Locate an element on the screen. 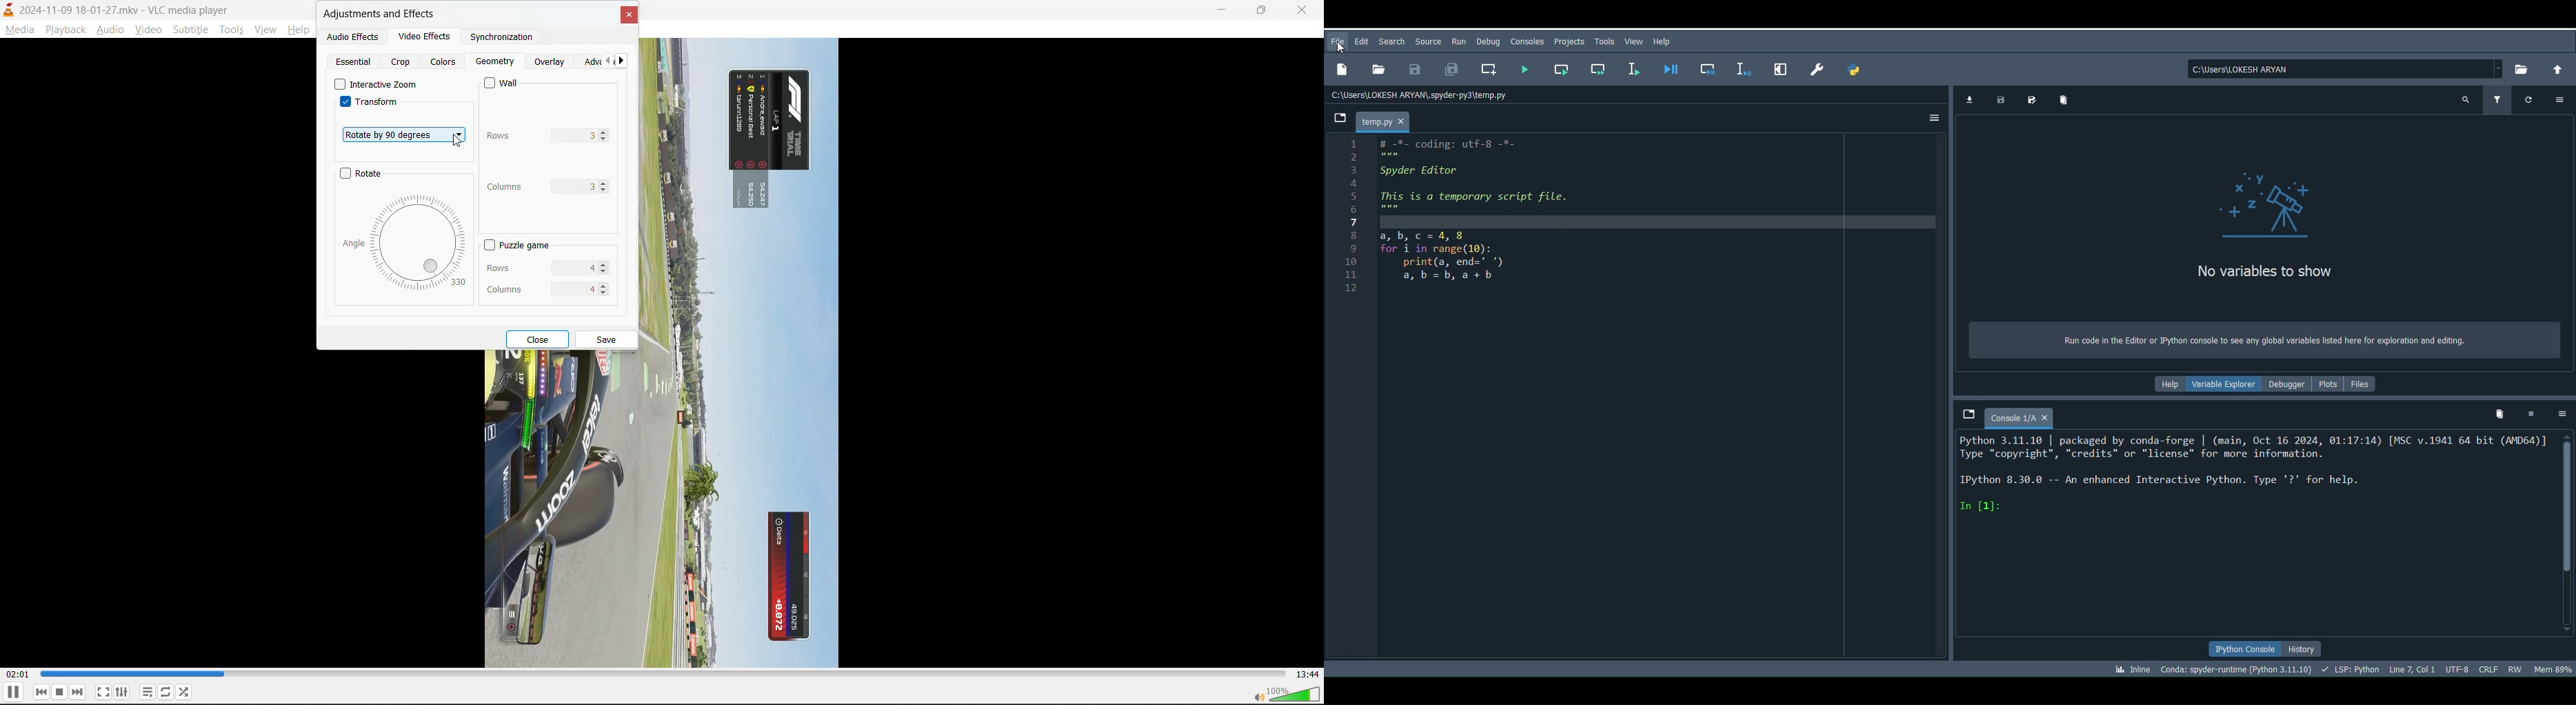 The image size is (2576, 728). adjustments and  effects is located at coordinates (381, 15).